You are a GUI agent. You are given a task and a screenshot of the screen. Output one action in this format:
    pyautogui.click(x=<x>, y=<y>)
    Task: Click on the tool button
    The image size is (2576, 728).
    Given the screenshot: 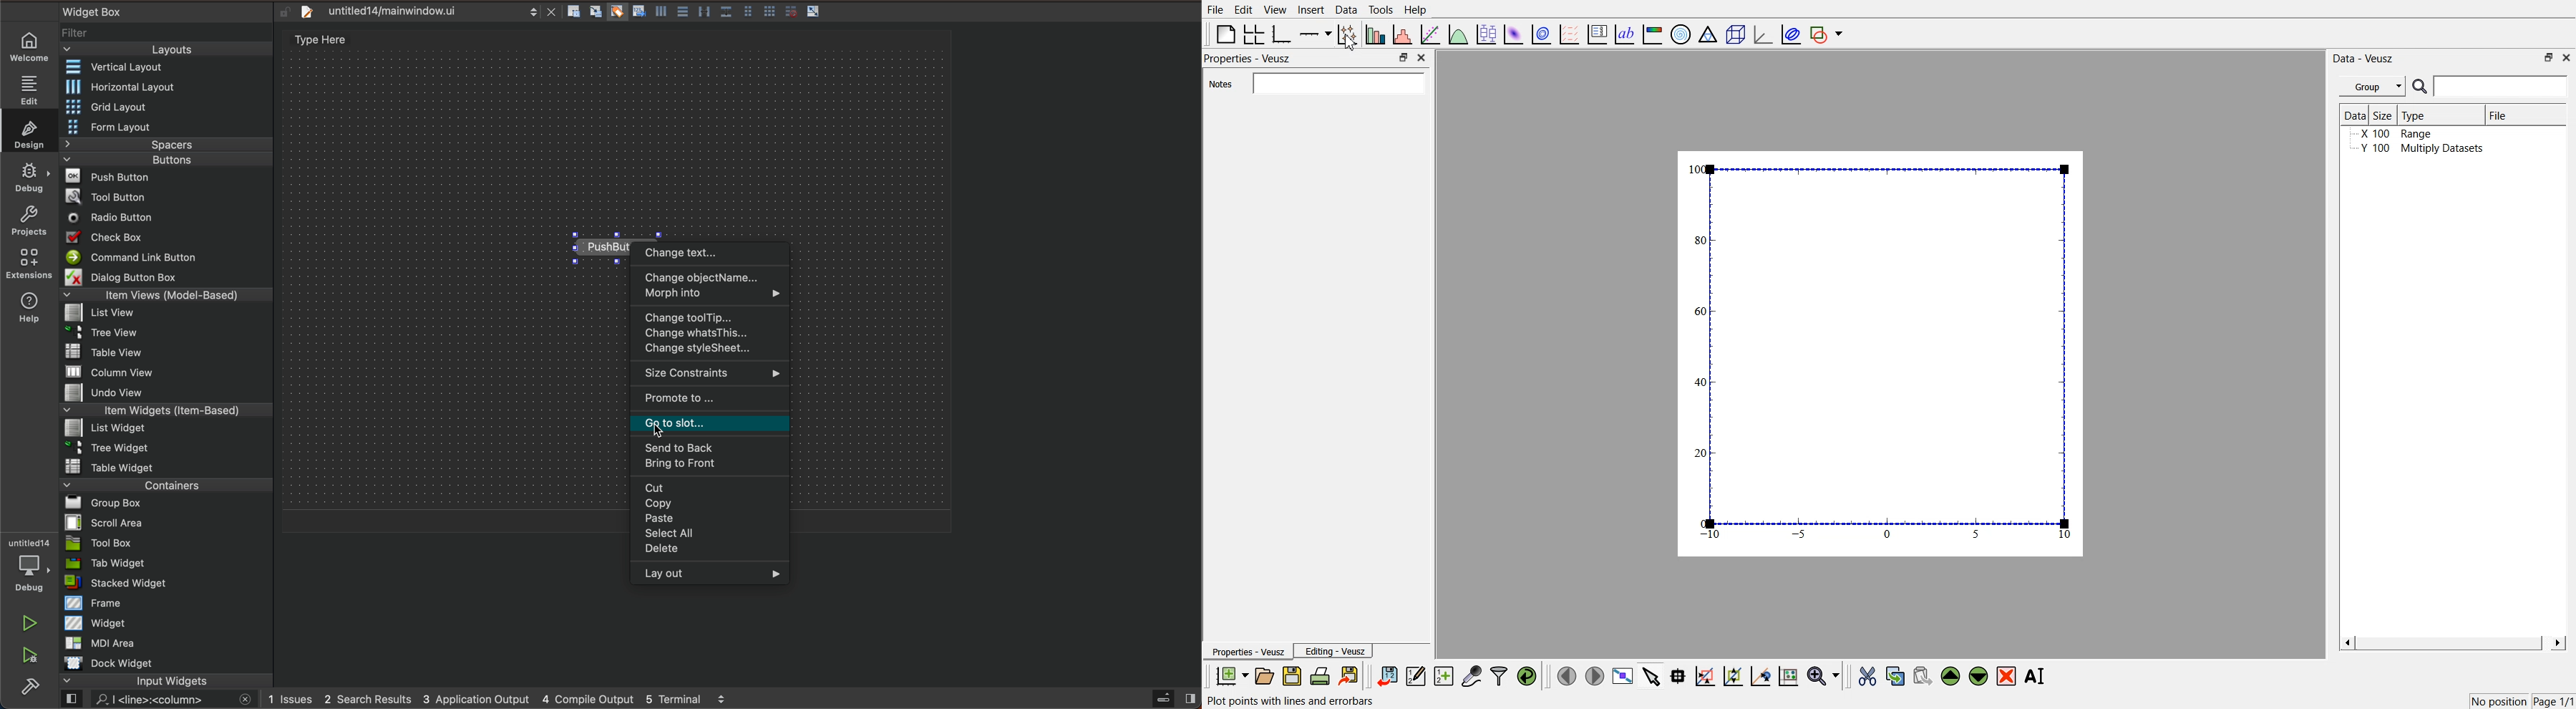 What is the action you would take?
    pyautogui.click(x=172, y=197)
    